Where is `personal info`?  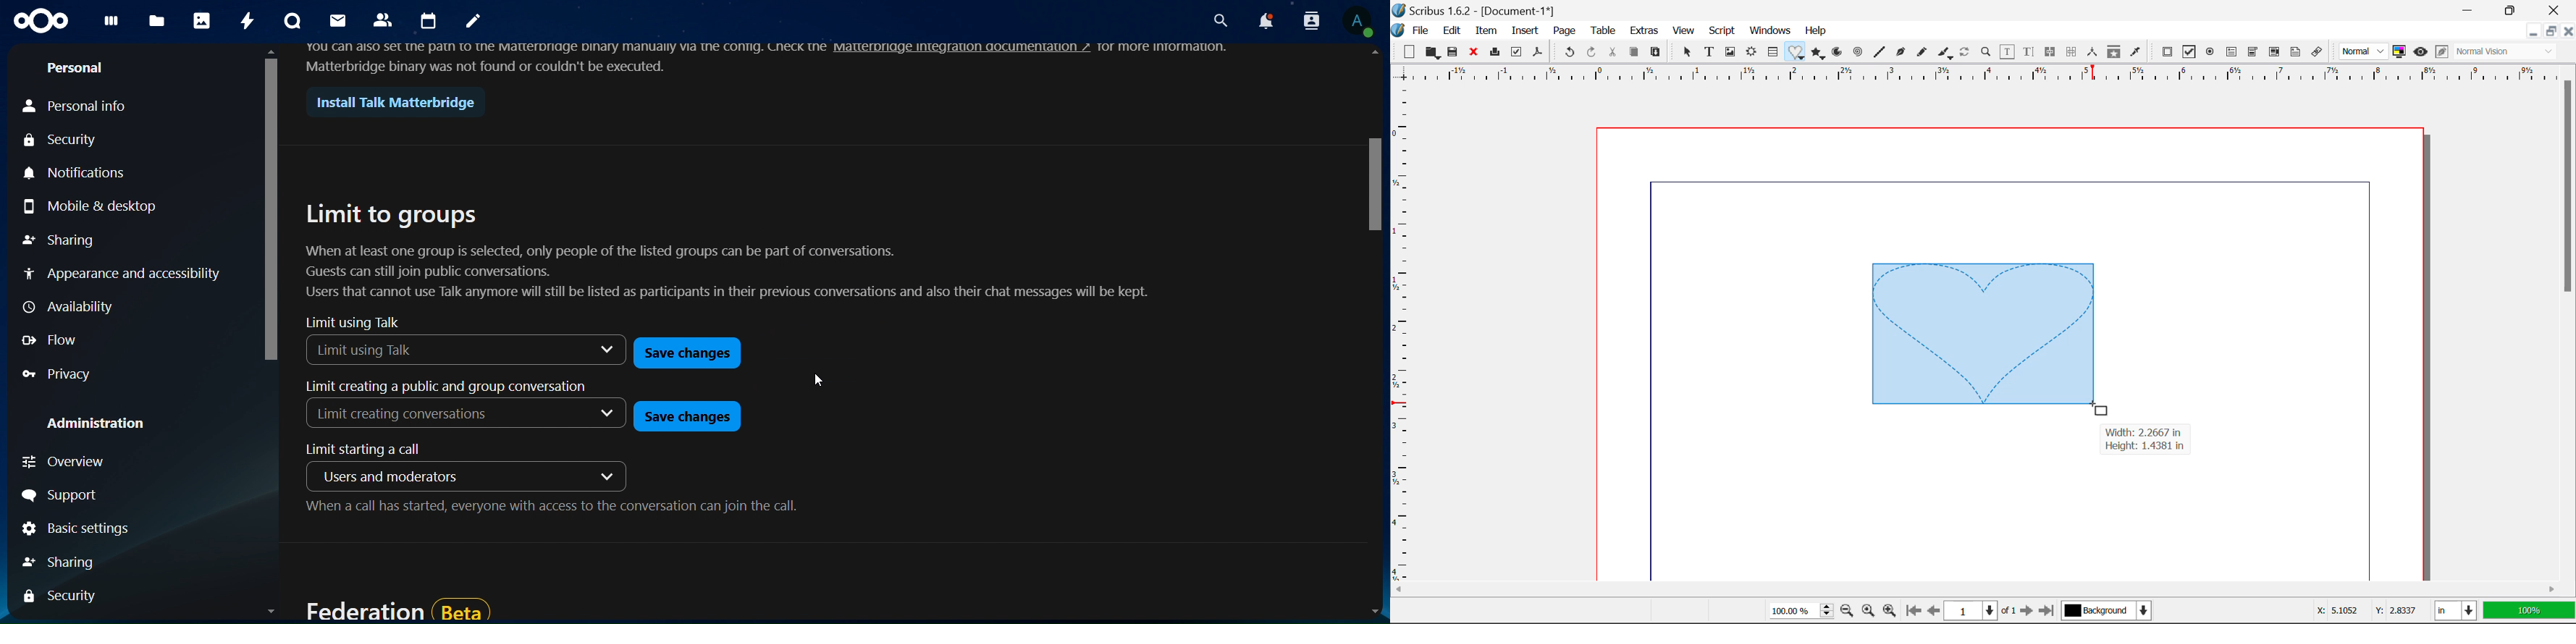
personal info is located at coordinates (79, 105).